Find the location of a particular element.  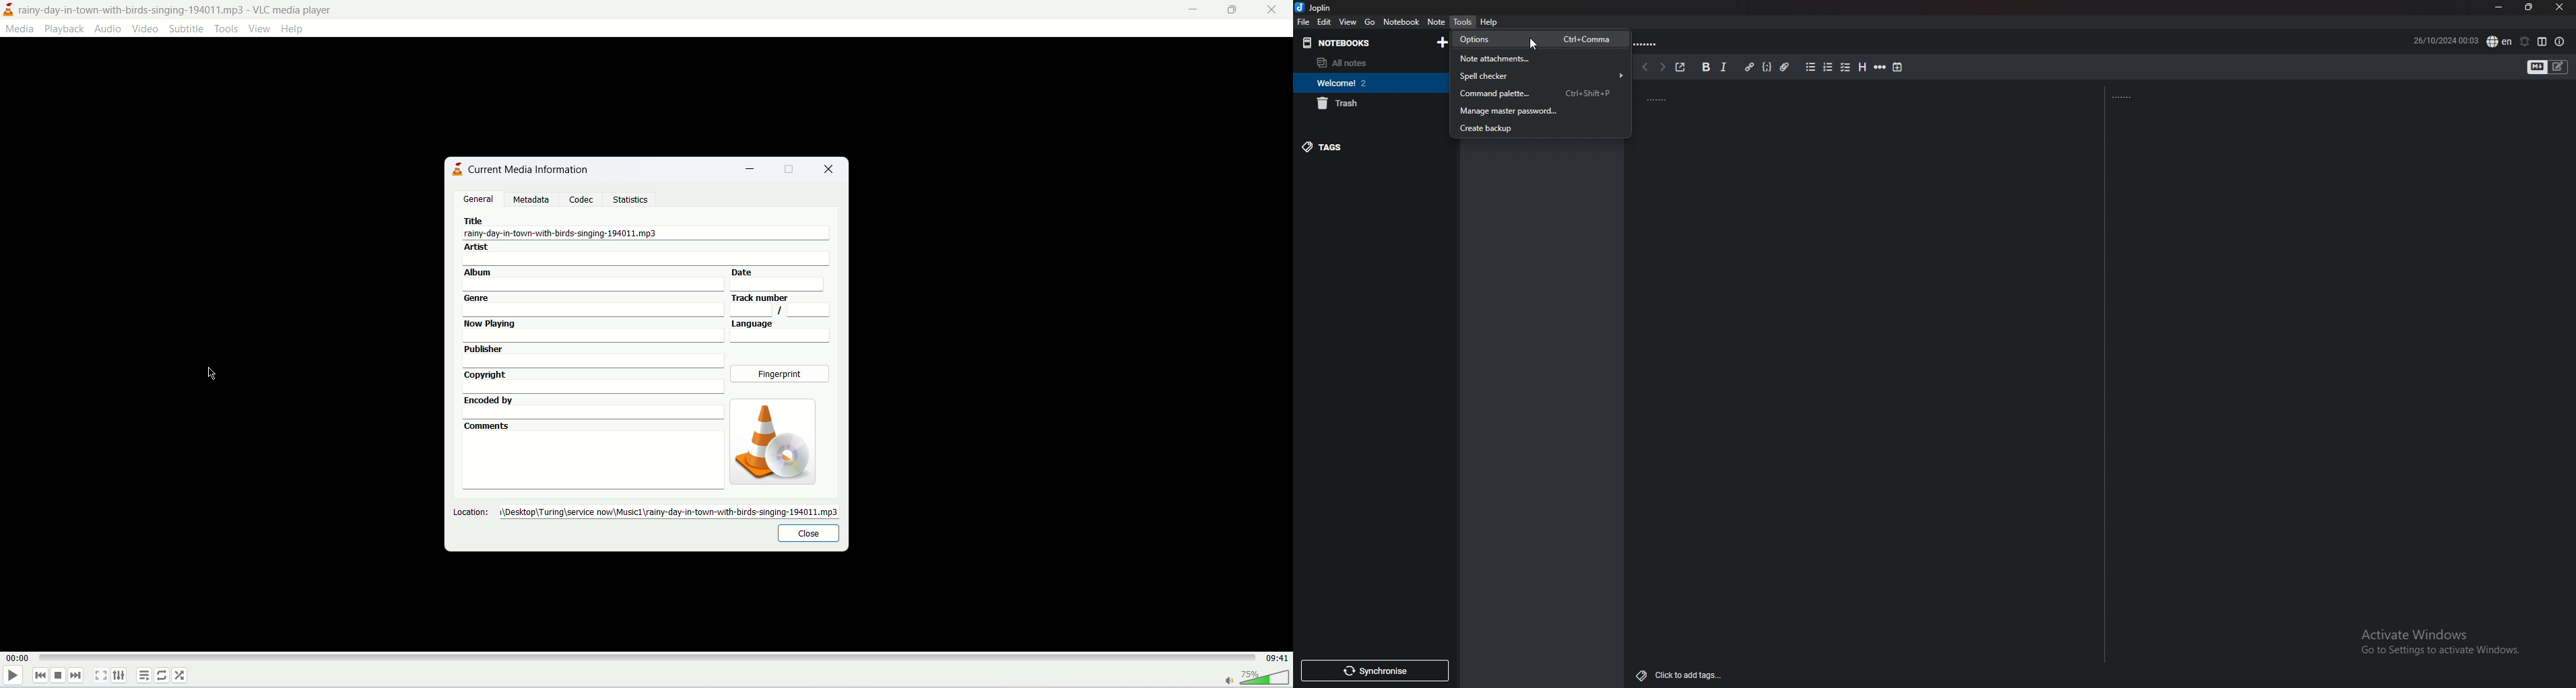

code is located at coordinates (1767, 67).